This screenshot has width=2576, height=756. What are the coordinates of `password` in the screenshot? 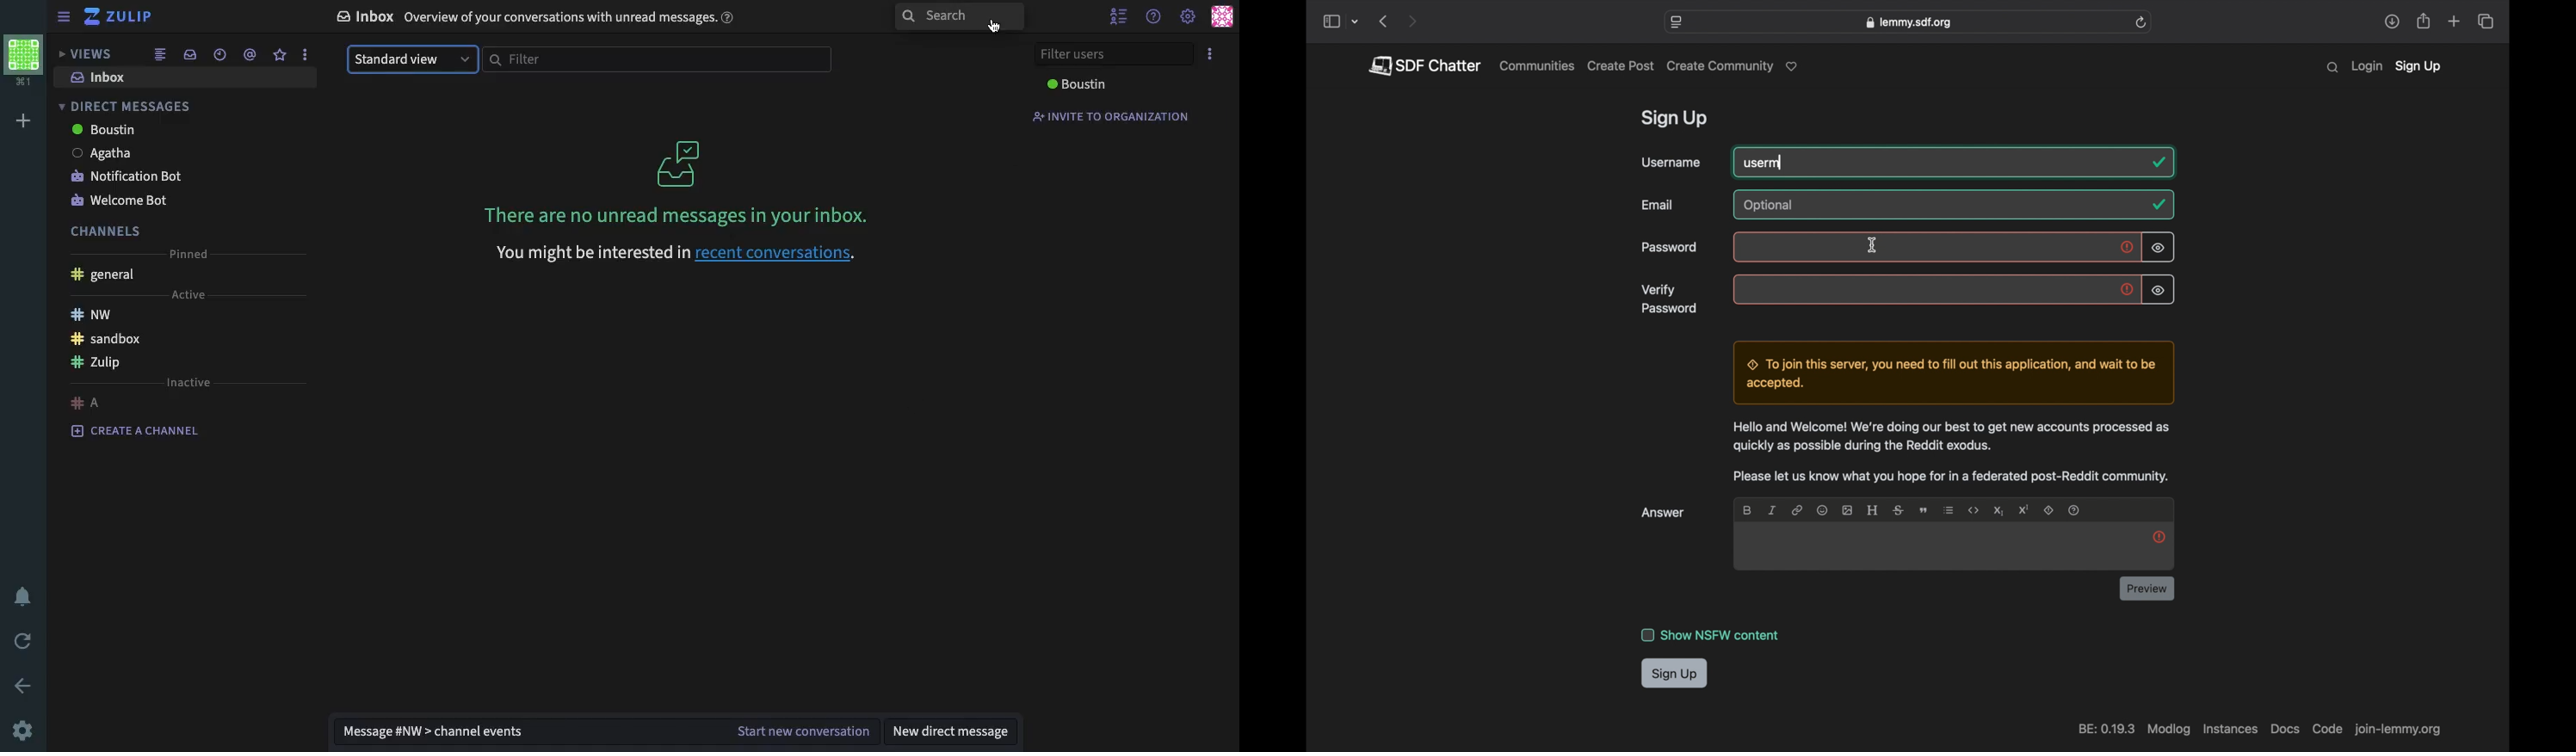 It's located at (1671, 248).